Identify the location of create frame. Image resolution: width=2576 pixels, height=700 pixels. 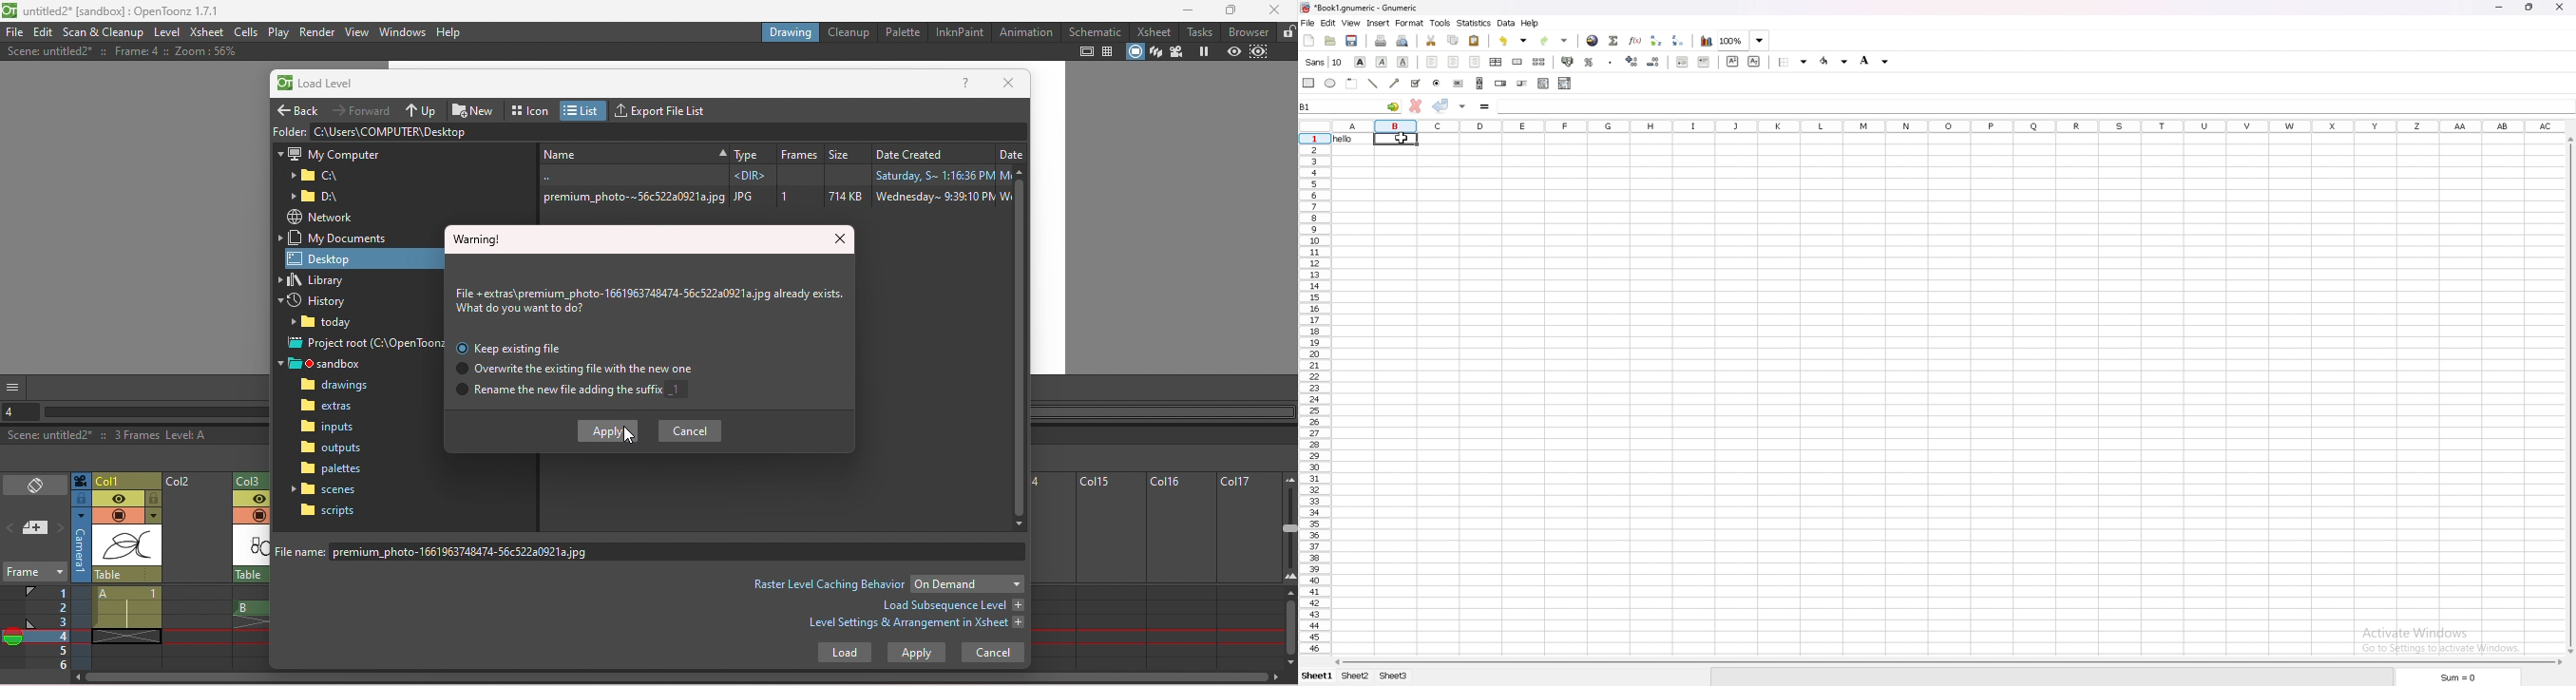
(1353, 83).